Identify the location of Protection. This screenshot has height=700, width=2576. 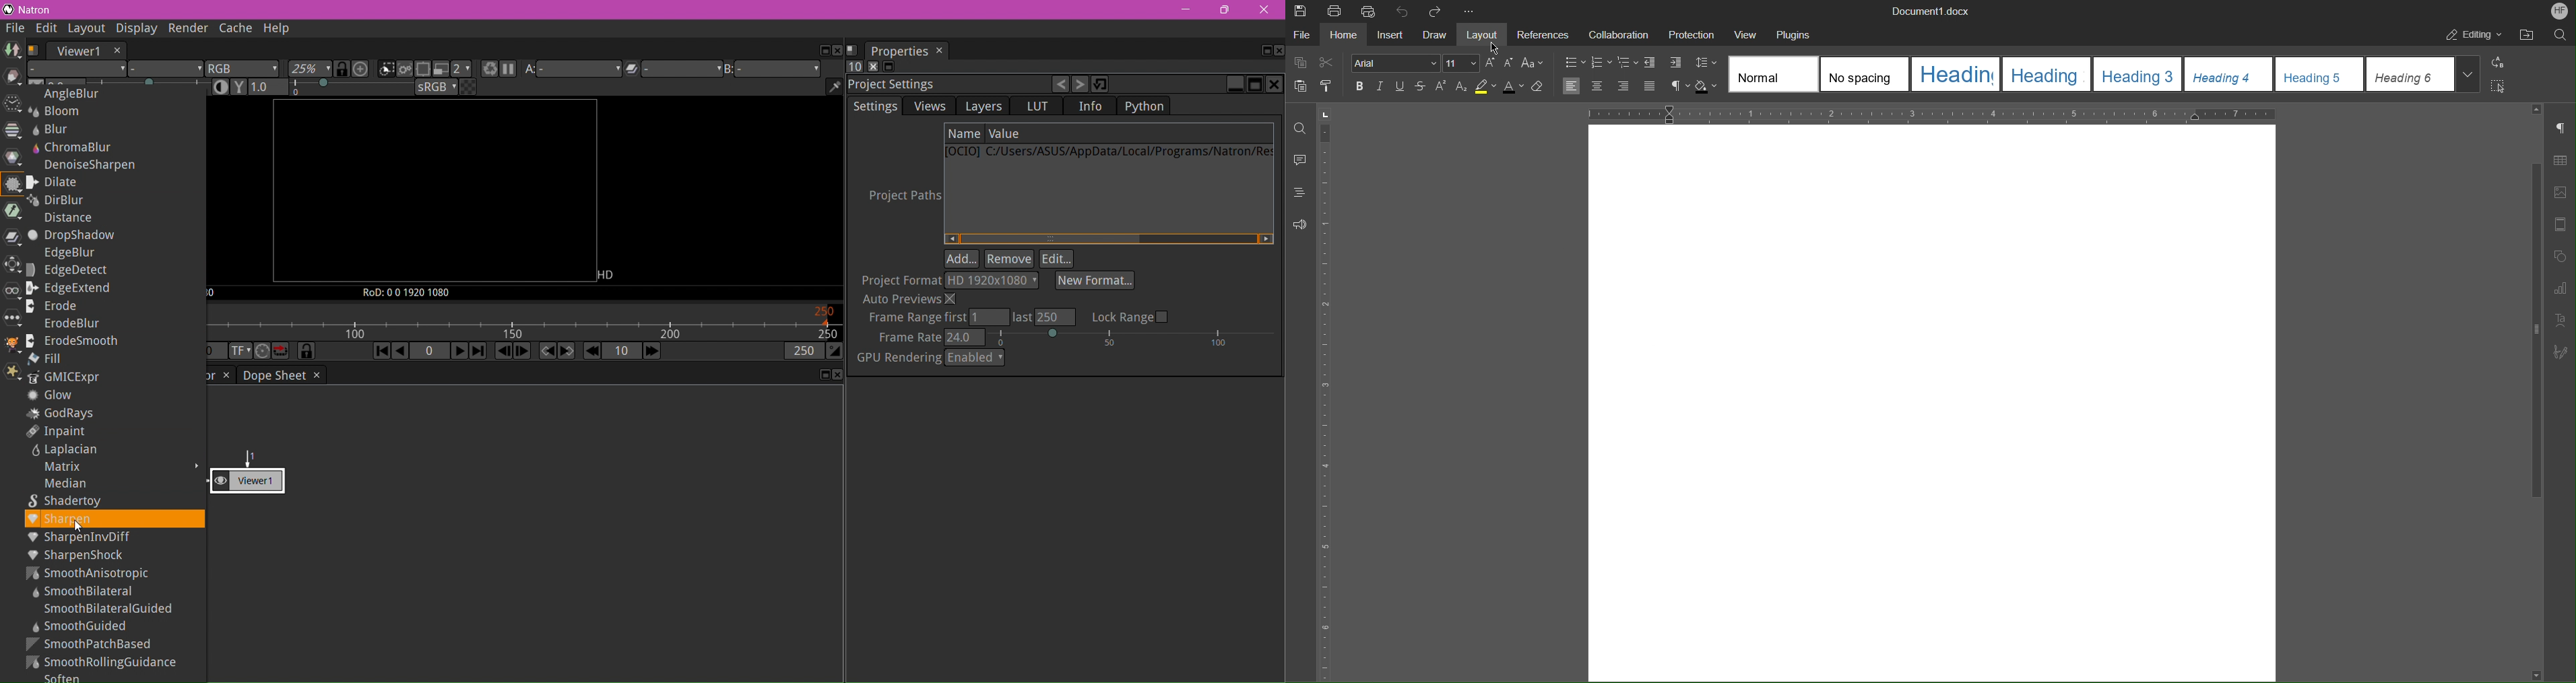
(1692, 34).